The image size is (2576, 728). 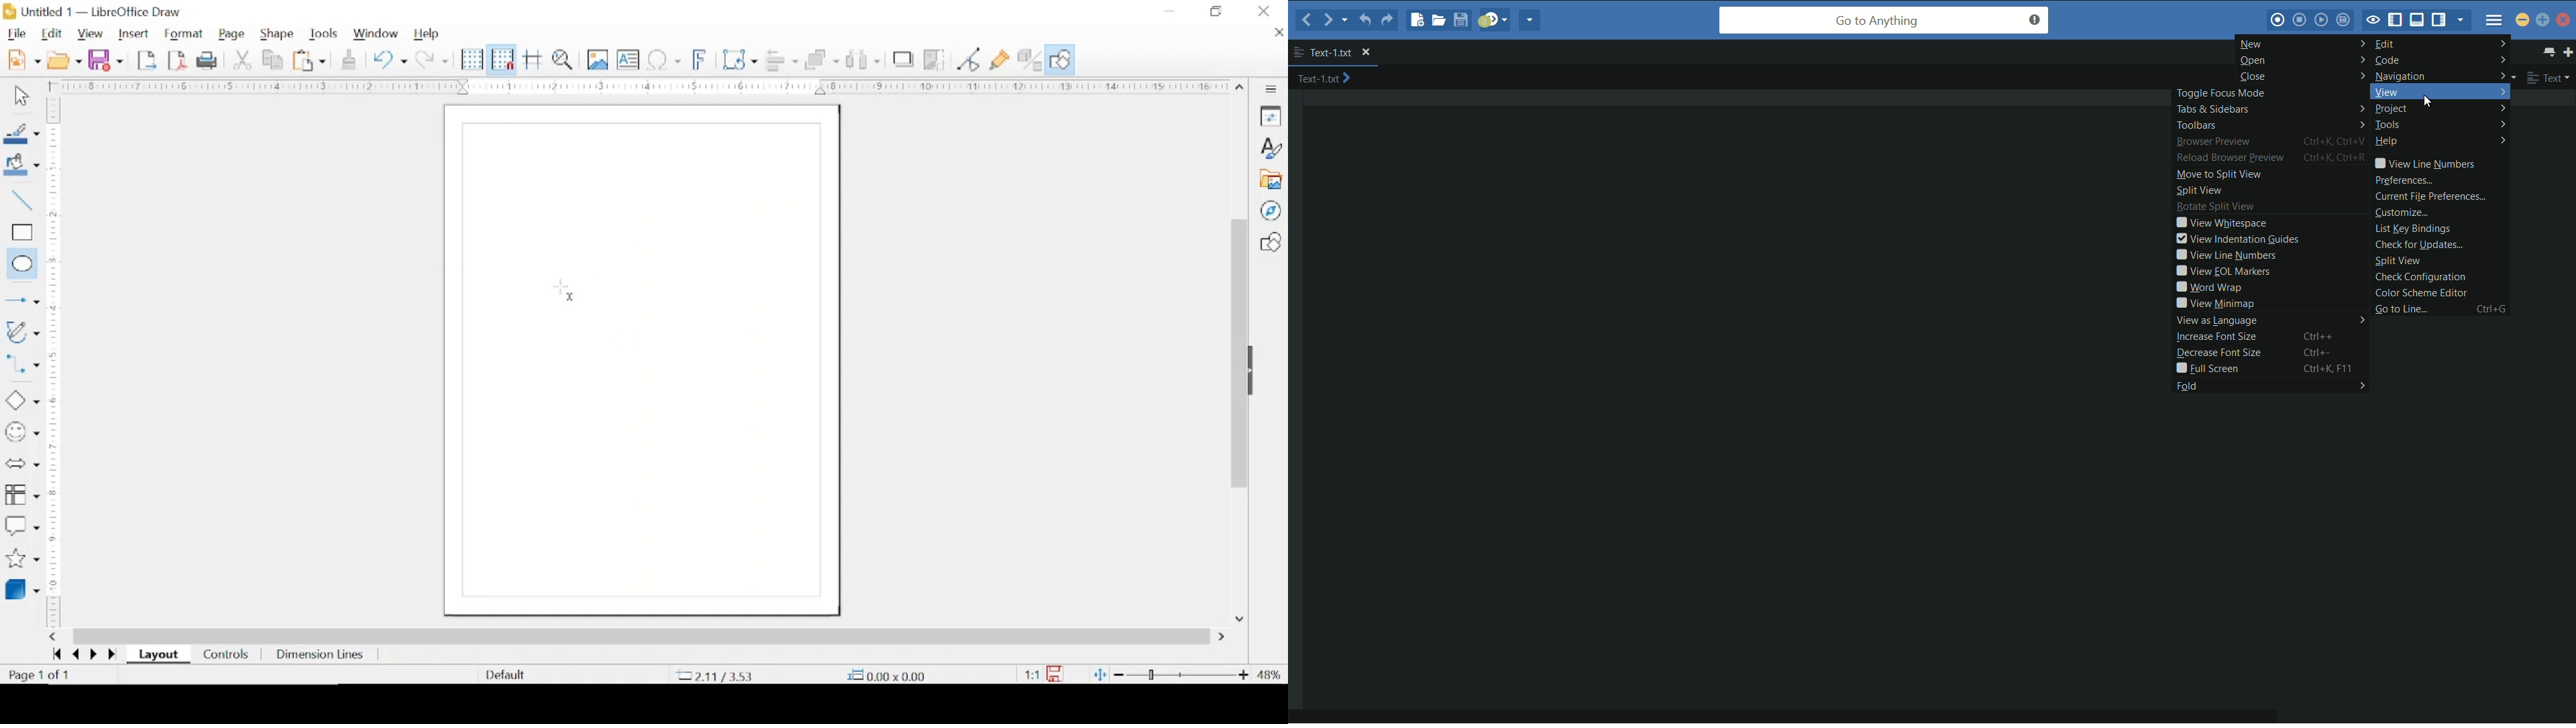 What do you see at coordinates (22, 367) in the screenshot?
I see `connectors` at bounding box center [22, 367].